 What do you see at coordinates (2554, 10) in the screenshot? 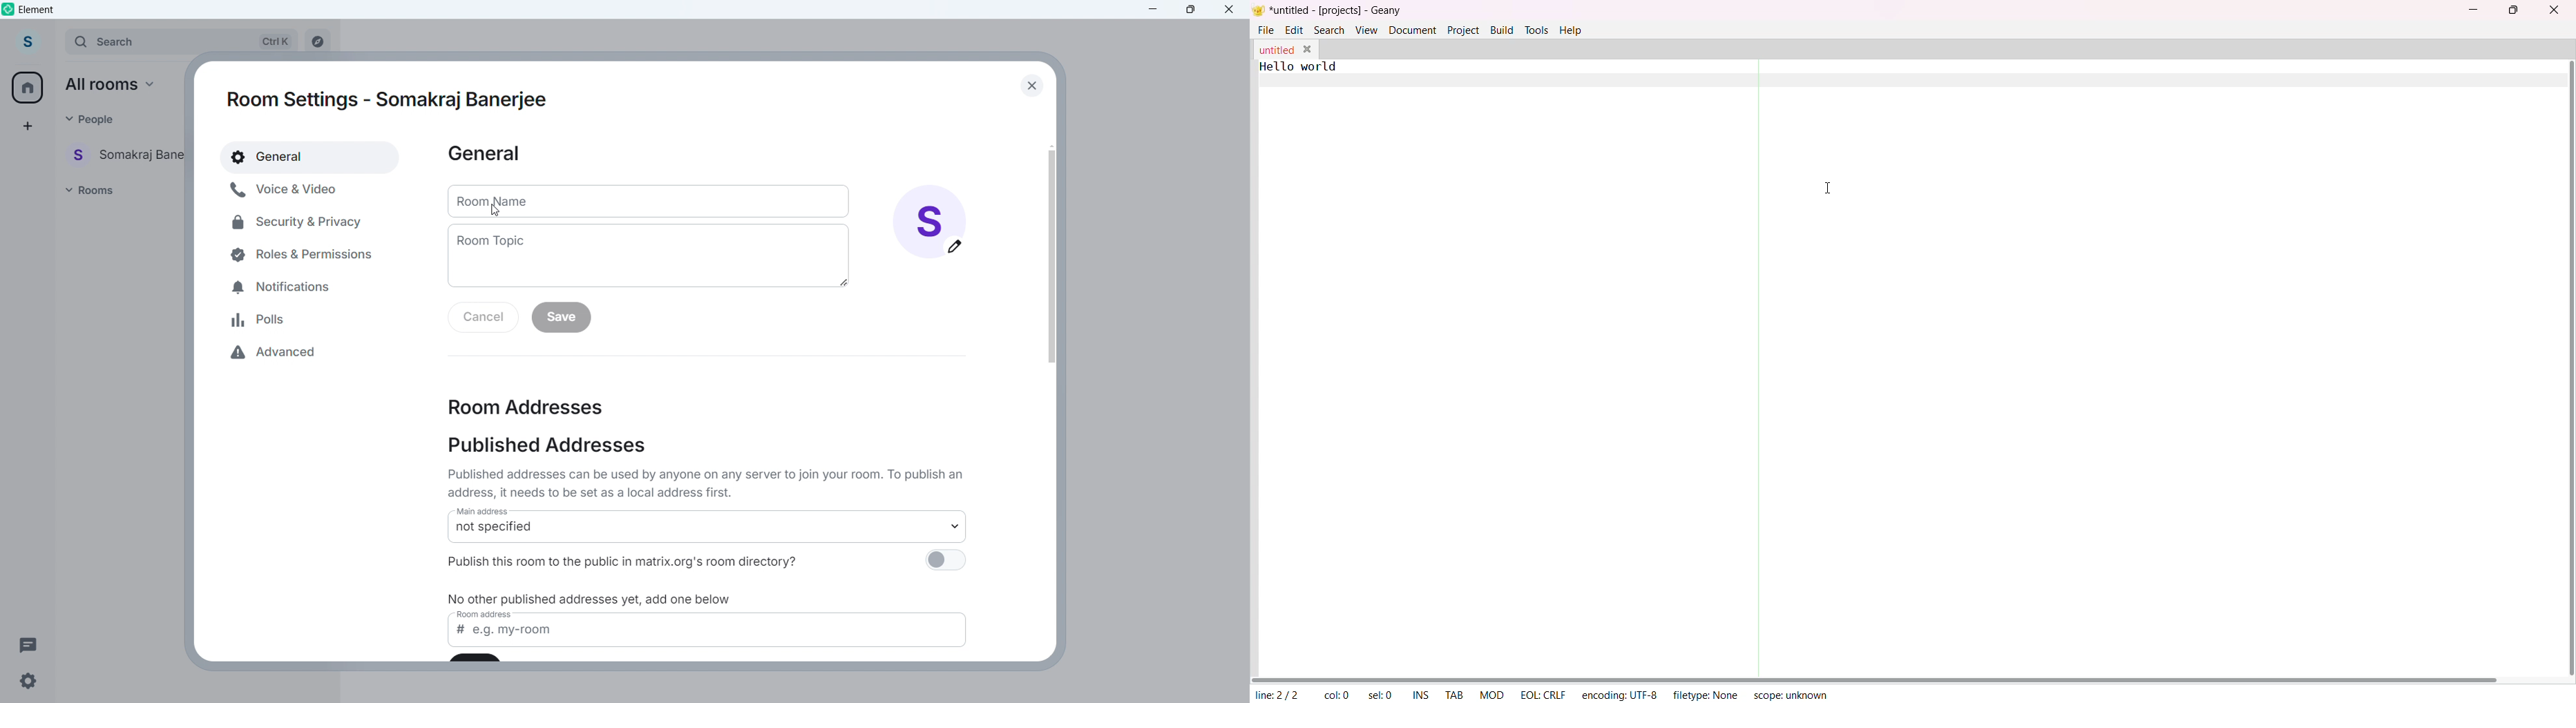
I see `close` at bounding box center [2554, 10].